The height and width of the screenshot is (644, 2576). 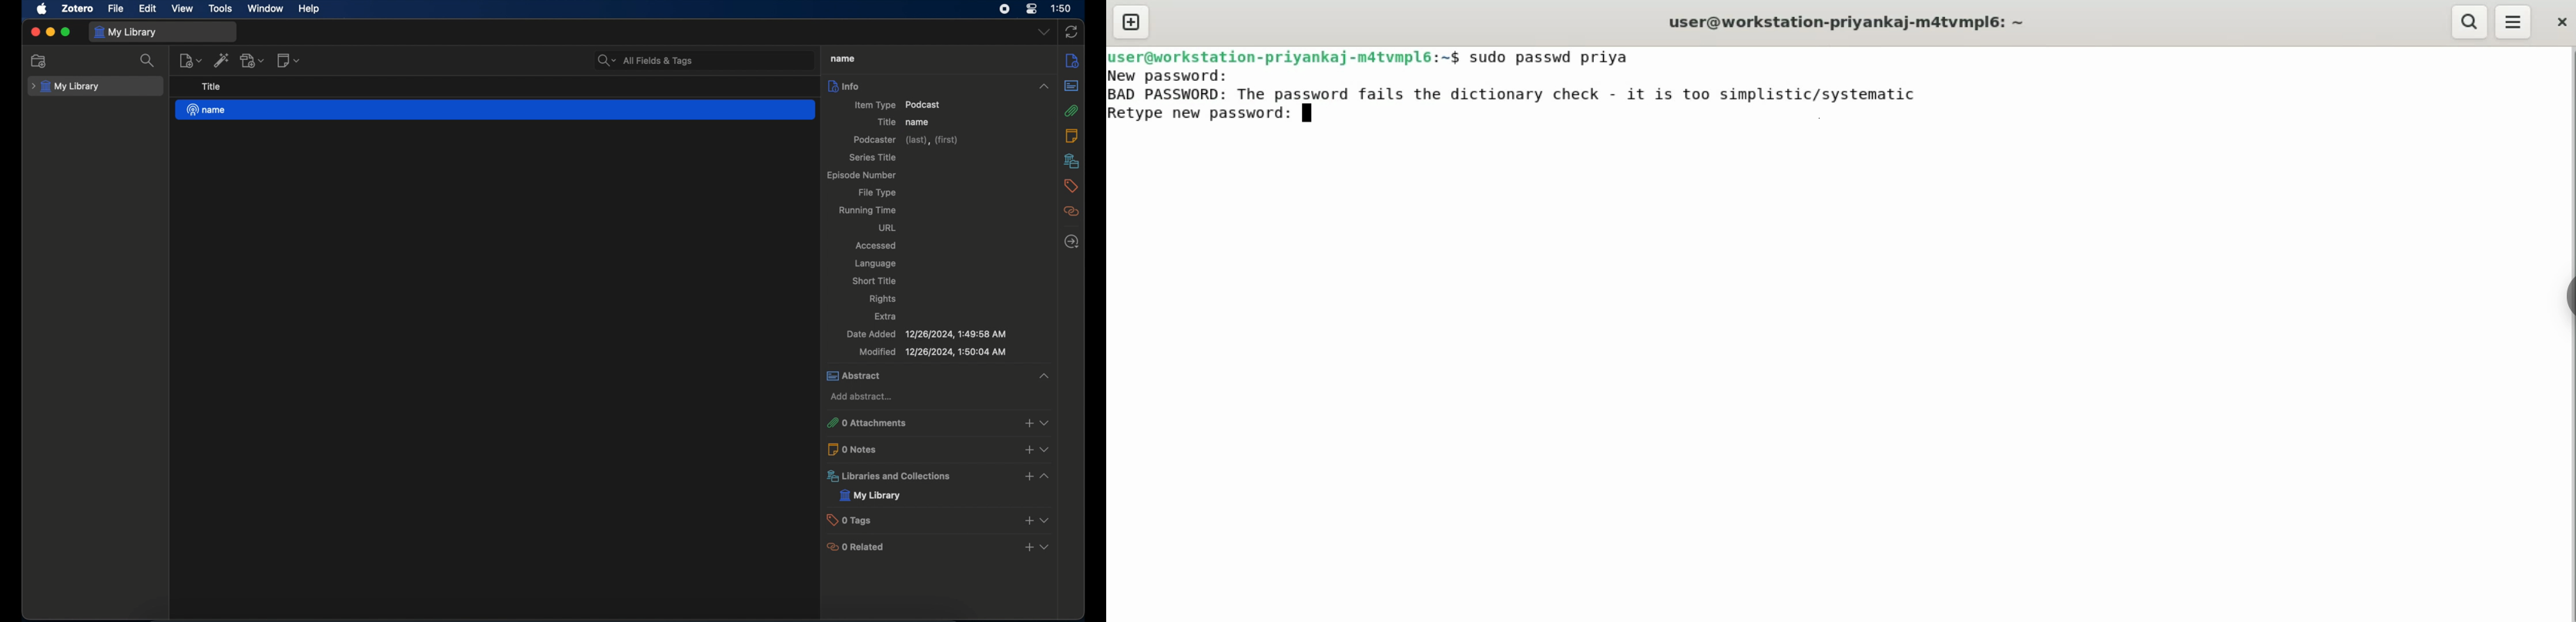 What do you see at coordinates (938, 476) in the screenshot?
I see `libraries` at bounding box center [938, 476].